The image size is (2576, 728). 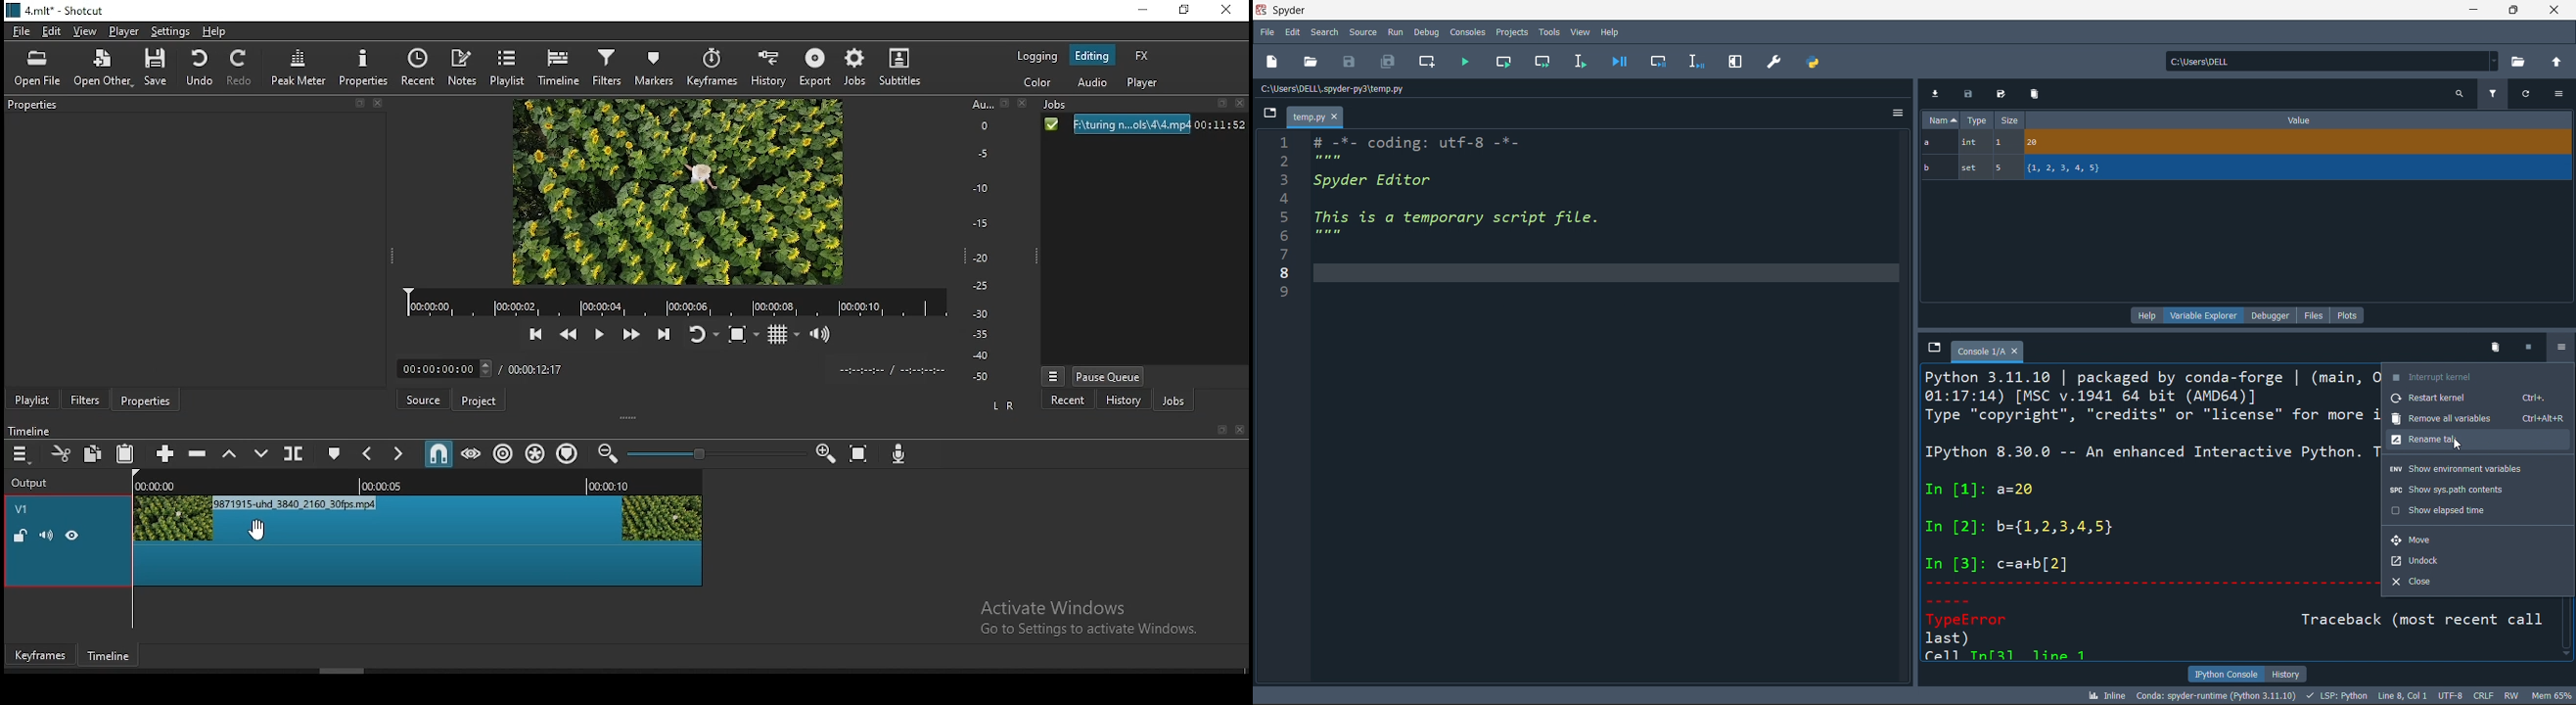 What do you see at coordinates (1059, 106) in the screenshot?
I see `Jobs` at bounding box center [1059, 106].